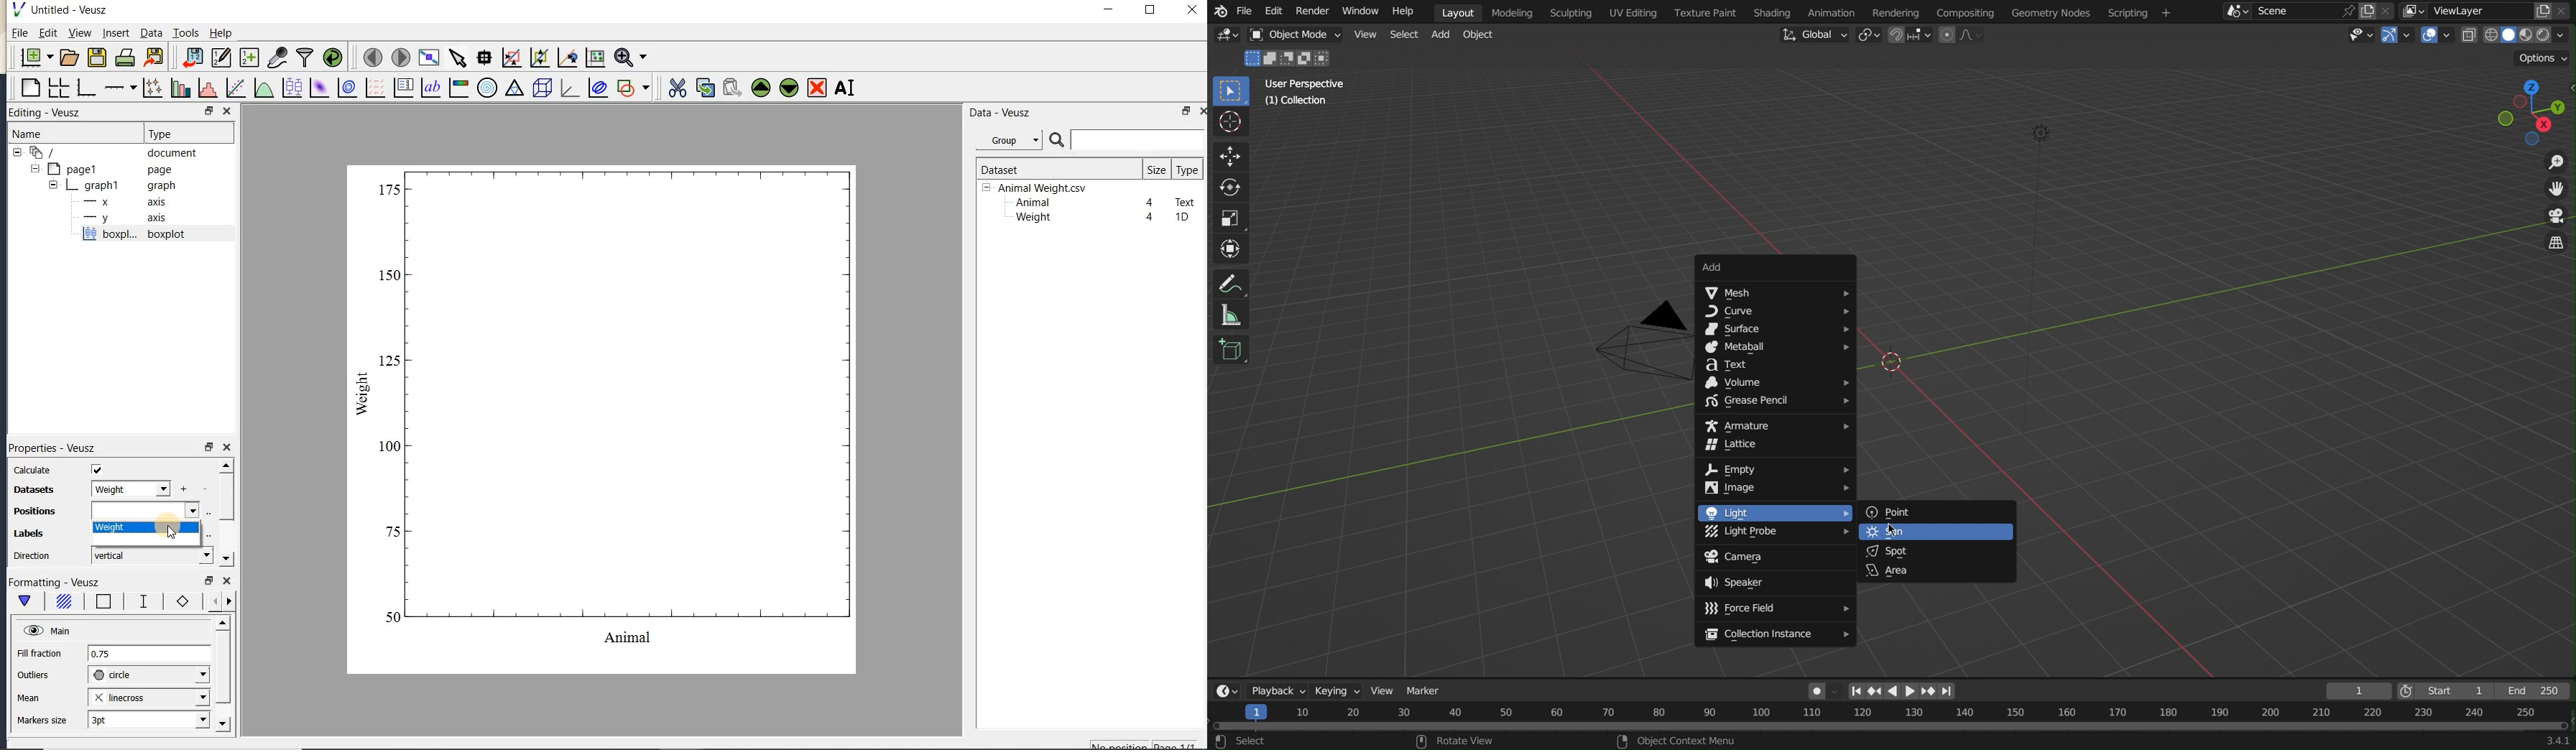  What do you see at coordinates (29, 88) in the screenshot?
I see `blank page` at bounding box center [29, 88].